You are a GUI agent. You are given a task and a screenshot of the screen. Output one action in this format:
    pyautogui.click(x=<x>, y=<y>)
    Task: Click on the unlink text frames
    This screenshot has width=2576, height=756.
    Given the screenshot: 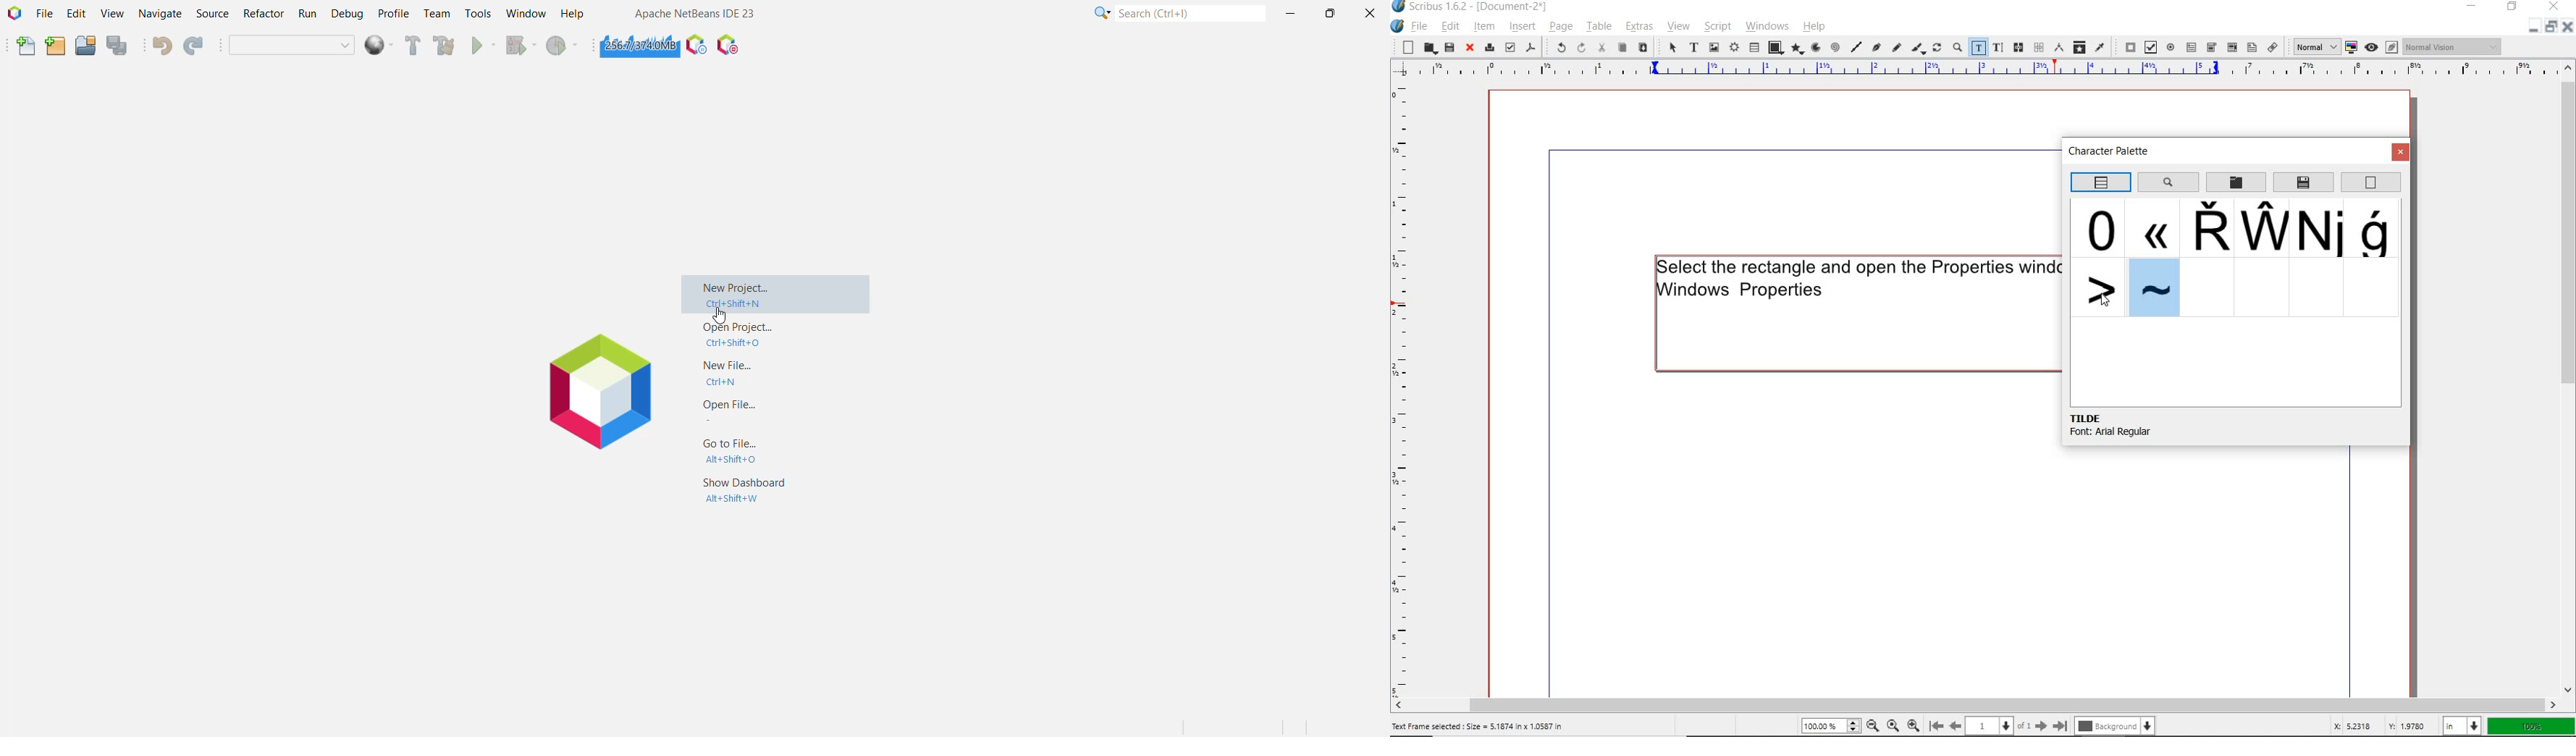 What is the action you would take?
    pyautogui.click(x=2038, y=47)
    